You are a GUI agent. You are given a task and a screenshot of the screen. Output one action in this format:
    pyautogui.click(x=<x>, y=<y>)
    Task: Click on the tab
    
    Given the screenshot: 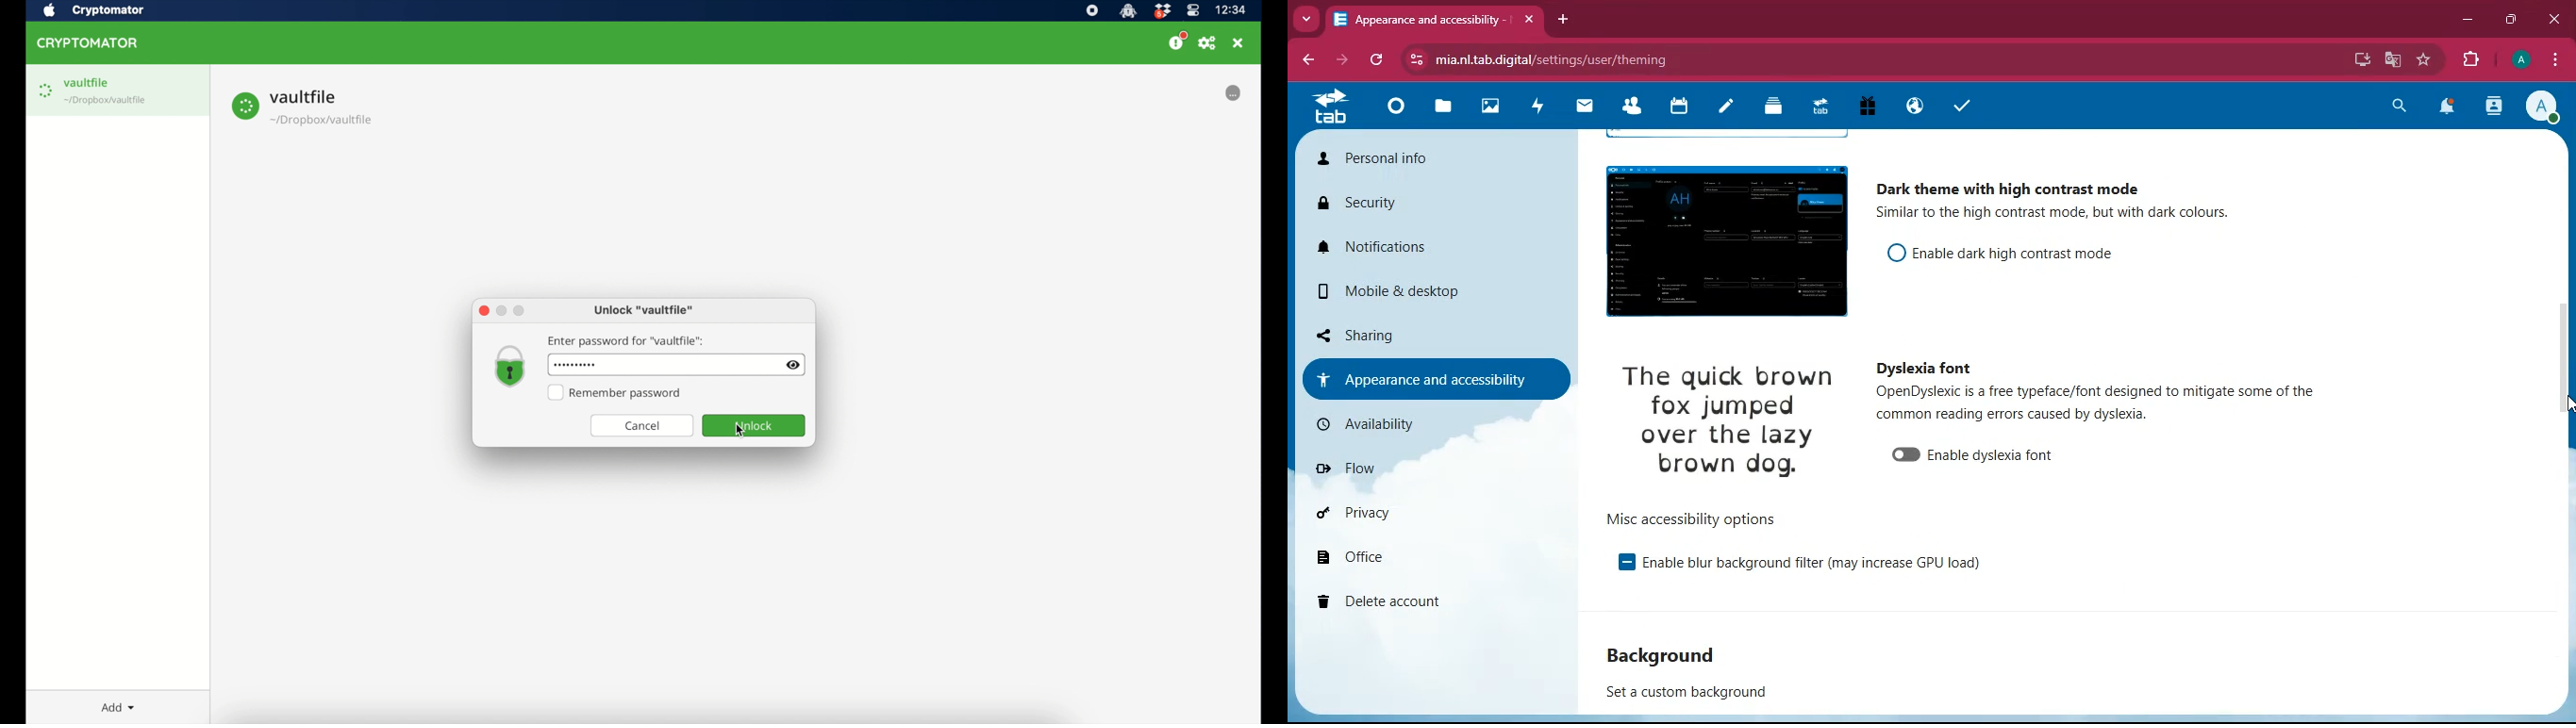 What is the action you would take?
    pyautogui.click(x=1434, y=22)
    